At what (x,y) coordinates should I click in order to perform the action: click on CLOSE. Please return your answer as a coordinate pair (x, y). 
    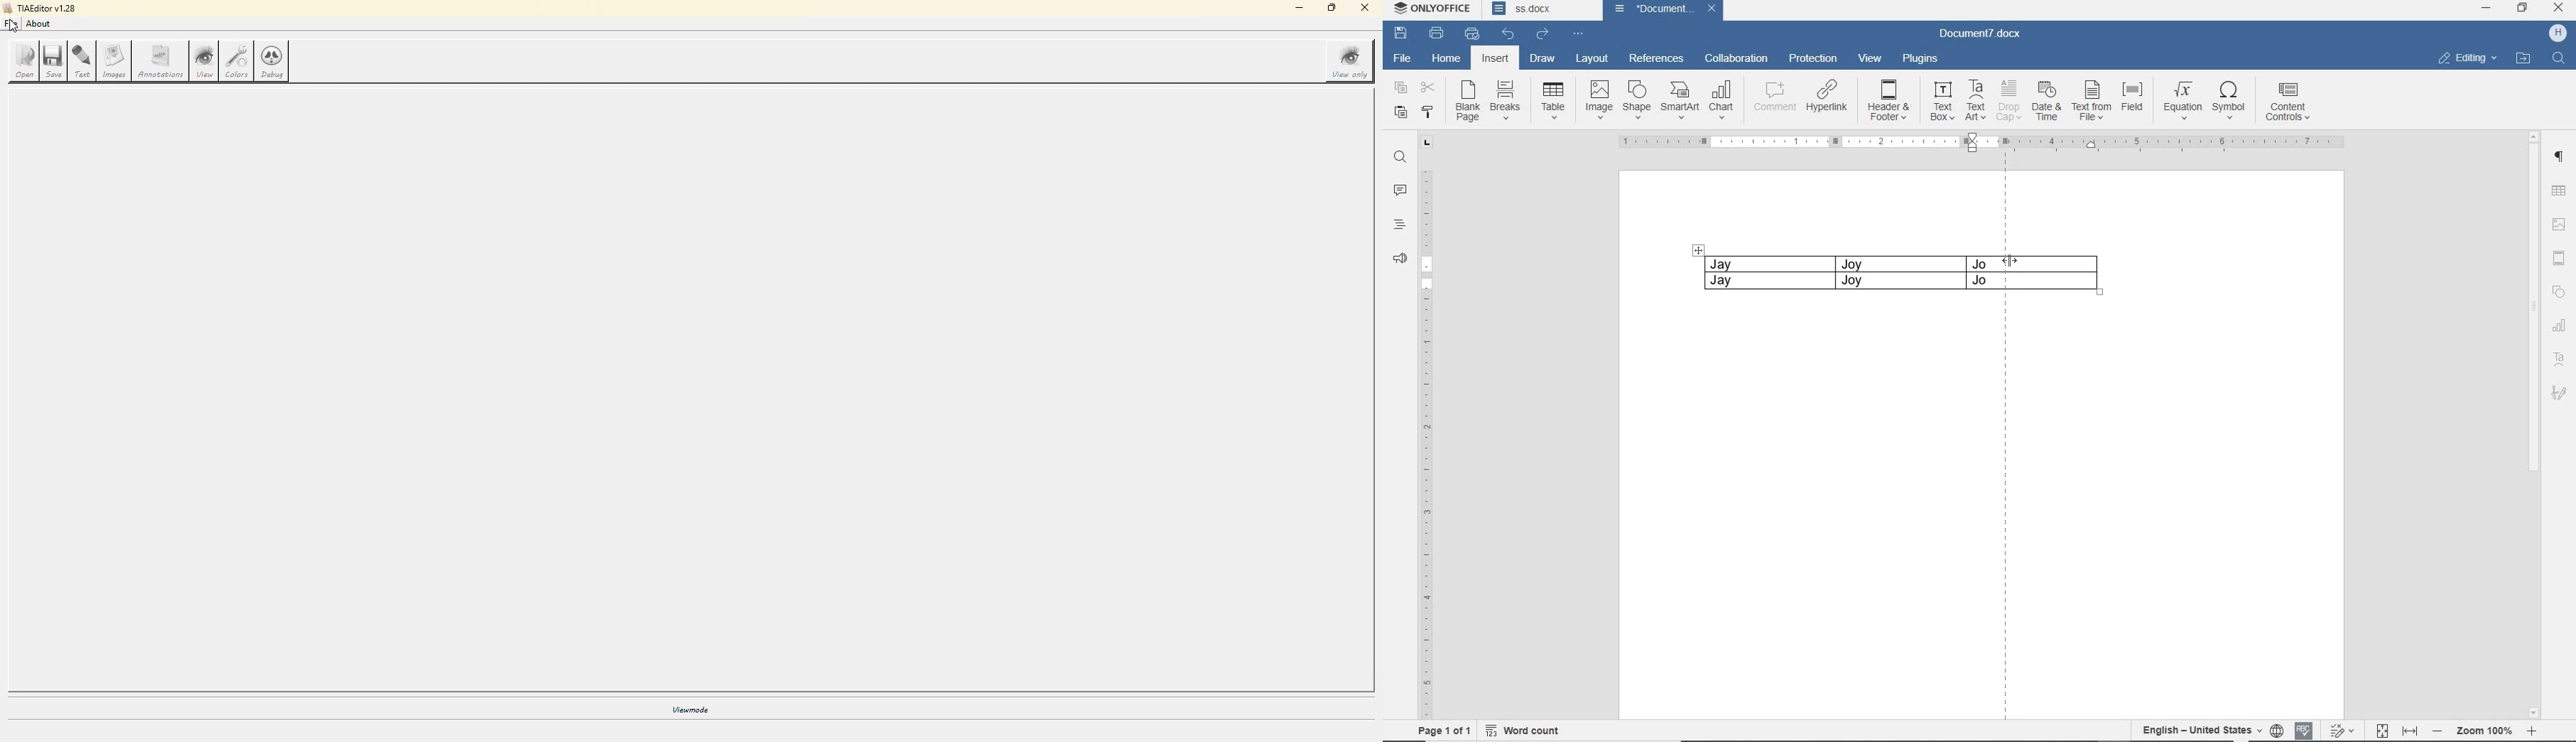
    Looking at the image, I should click on (2559, 9).